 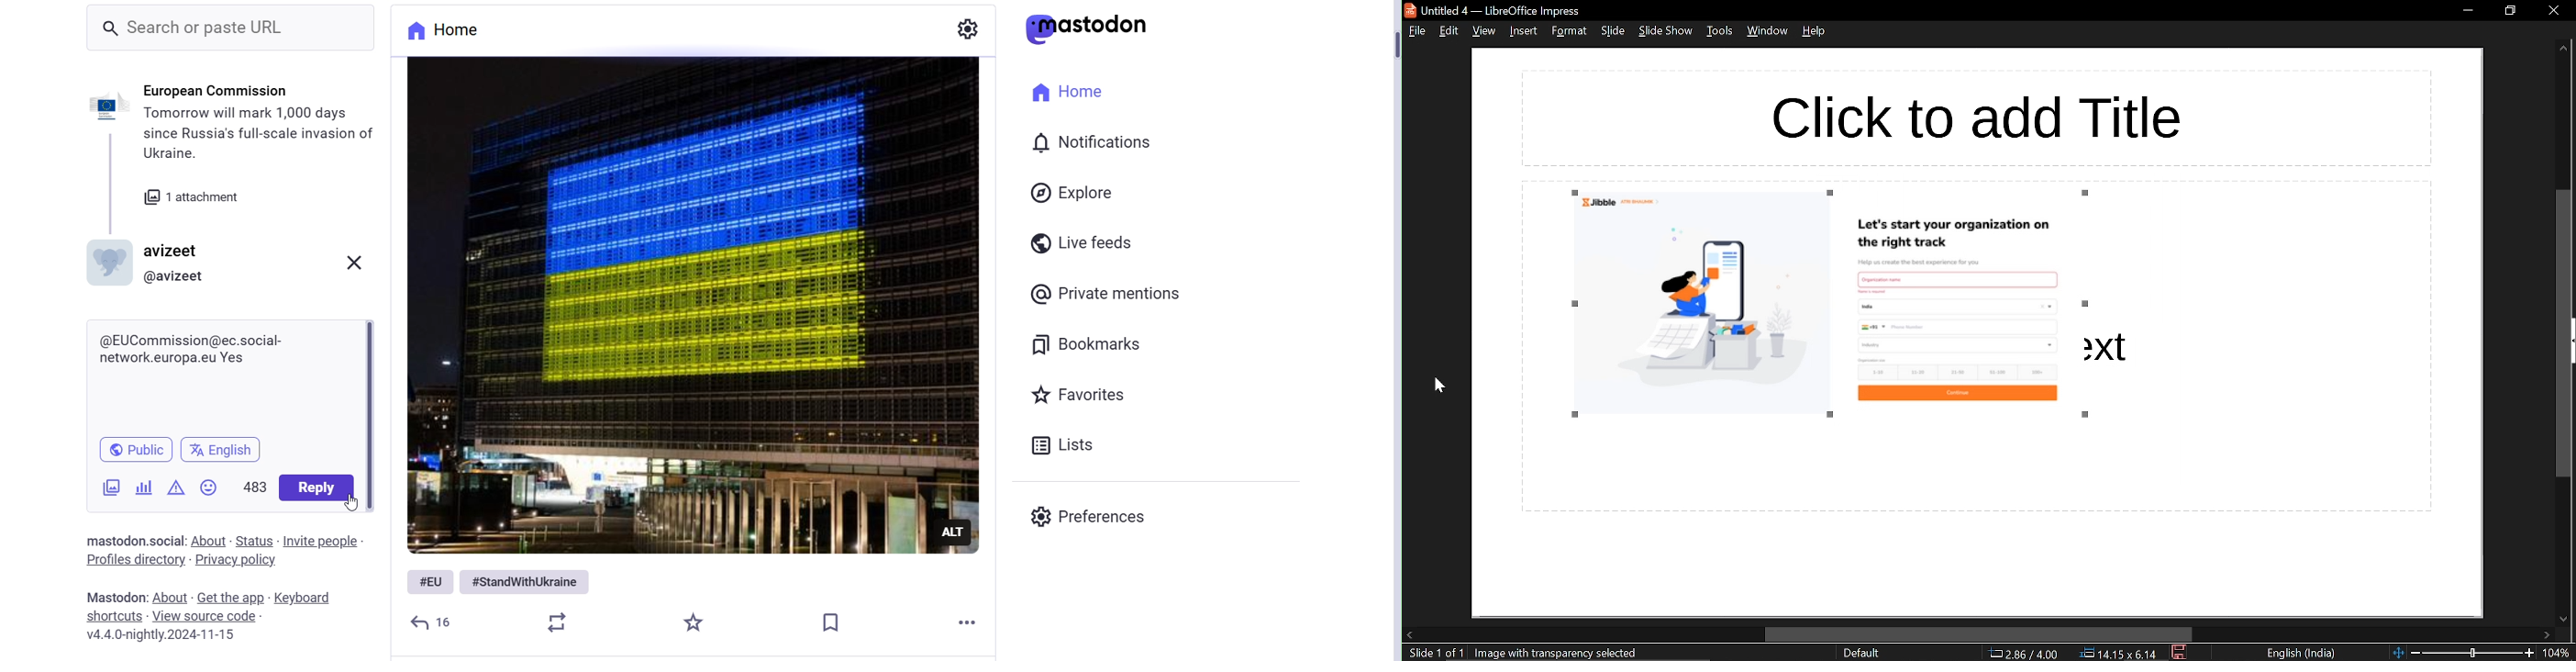 What do you see at coordinates (177, 487) in the screenshot?
I see `Content Warning` at bounding box center [177, 487].